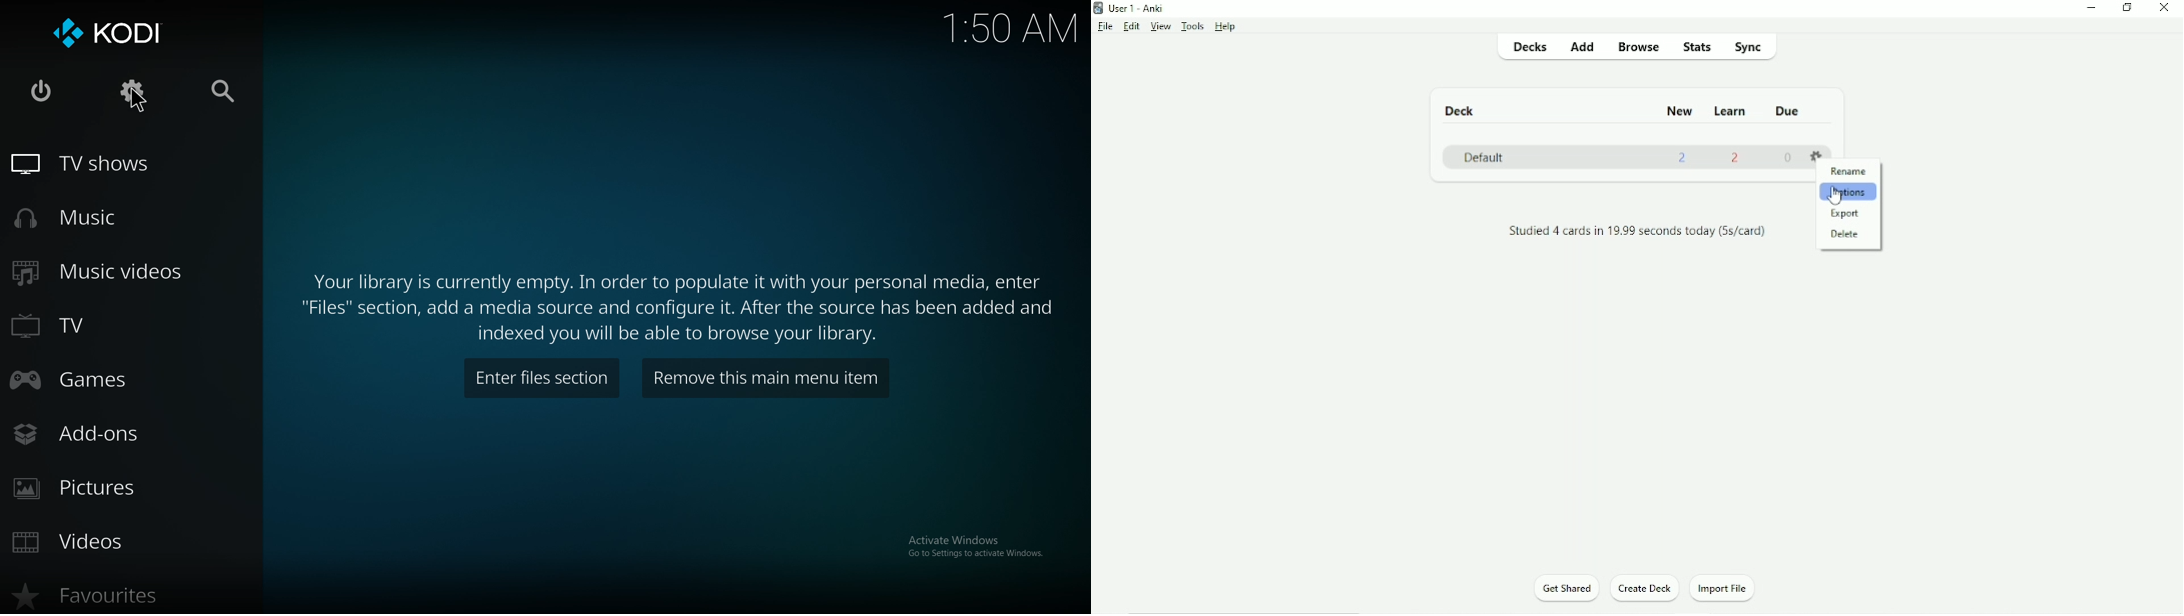  Describe the element at coordinates (1225, 27) in the screenshot. I see `Help` at that location.